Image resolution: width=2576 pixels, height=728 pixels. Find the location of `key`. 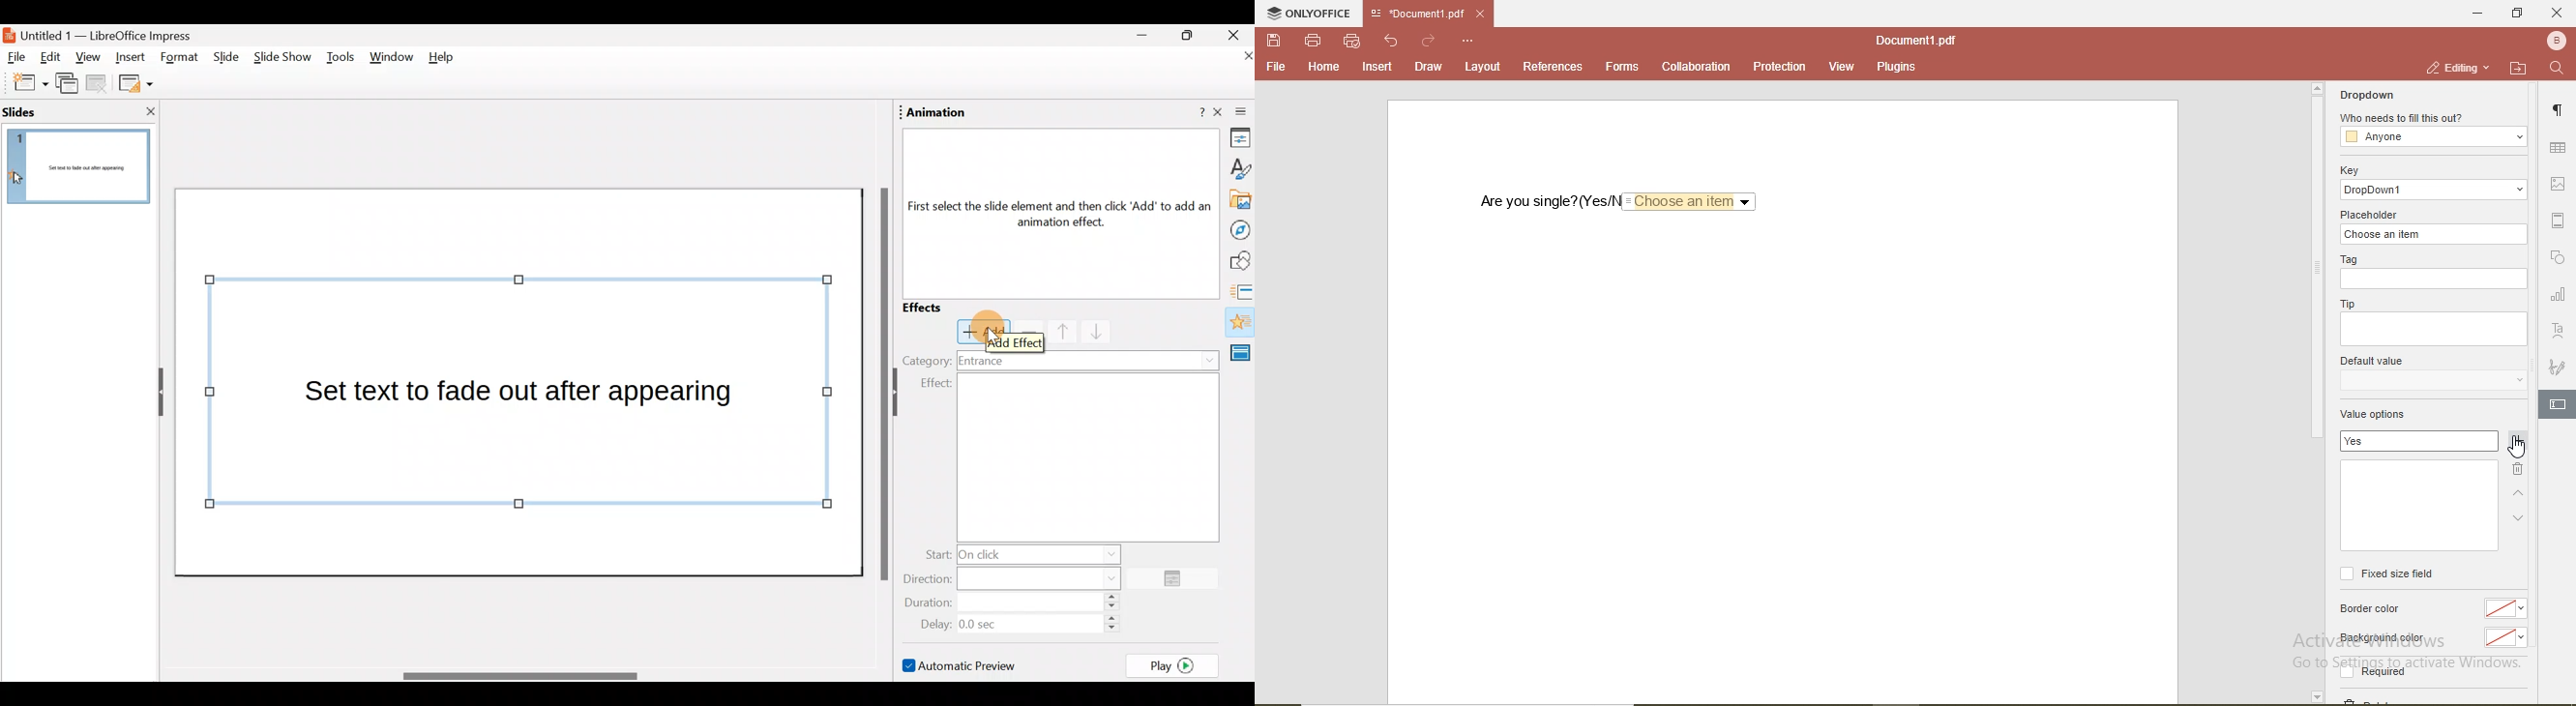

key is located at coordinates (2353, 170).